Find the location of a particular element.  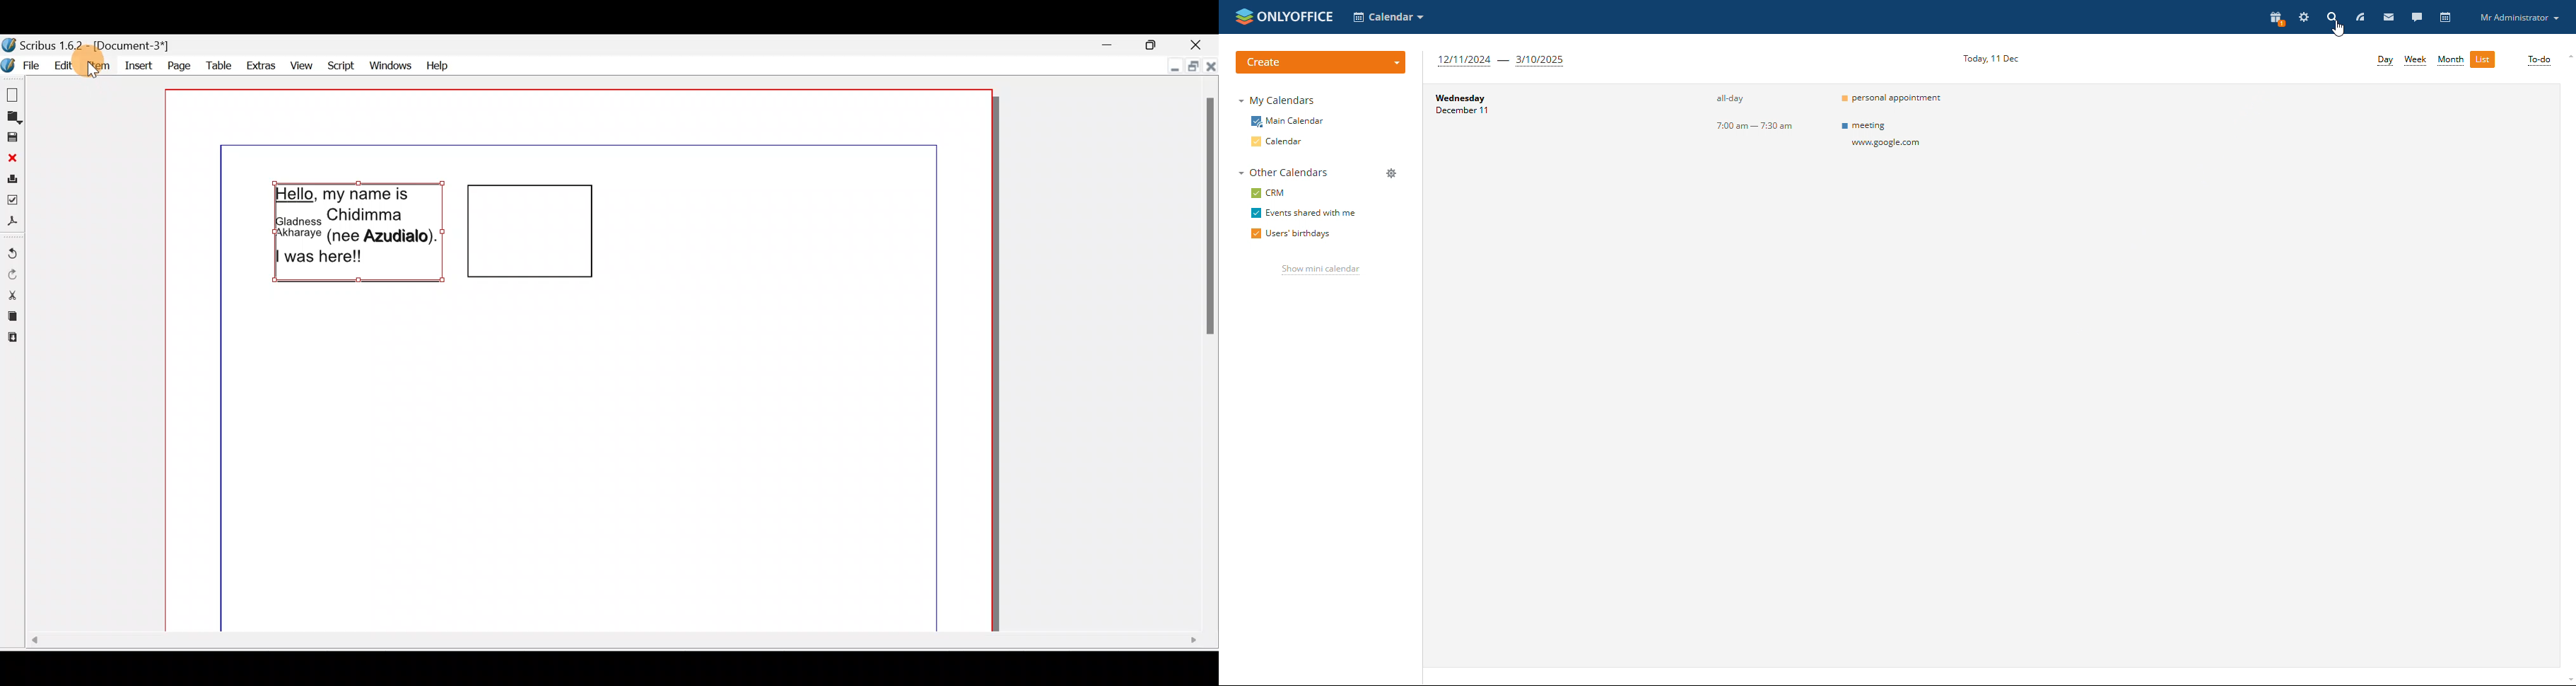

Text frames is located at coordinates (443, 237).